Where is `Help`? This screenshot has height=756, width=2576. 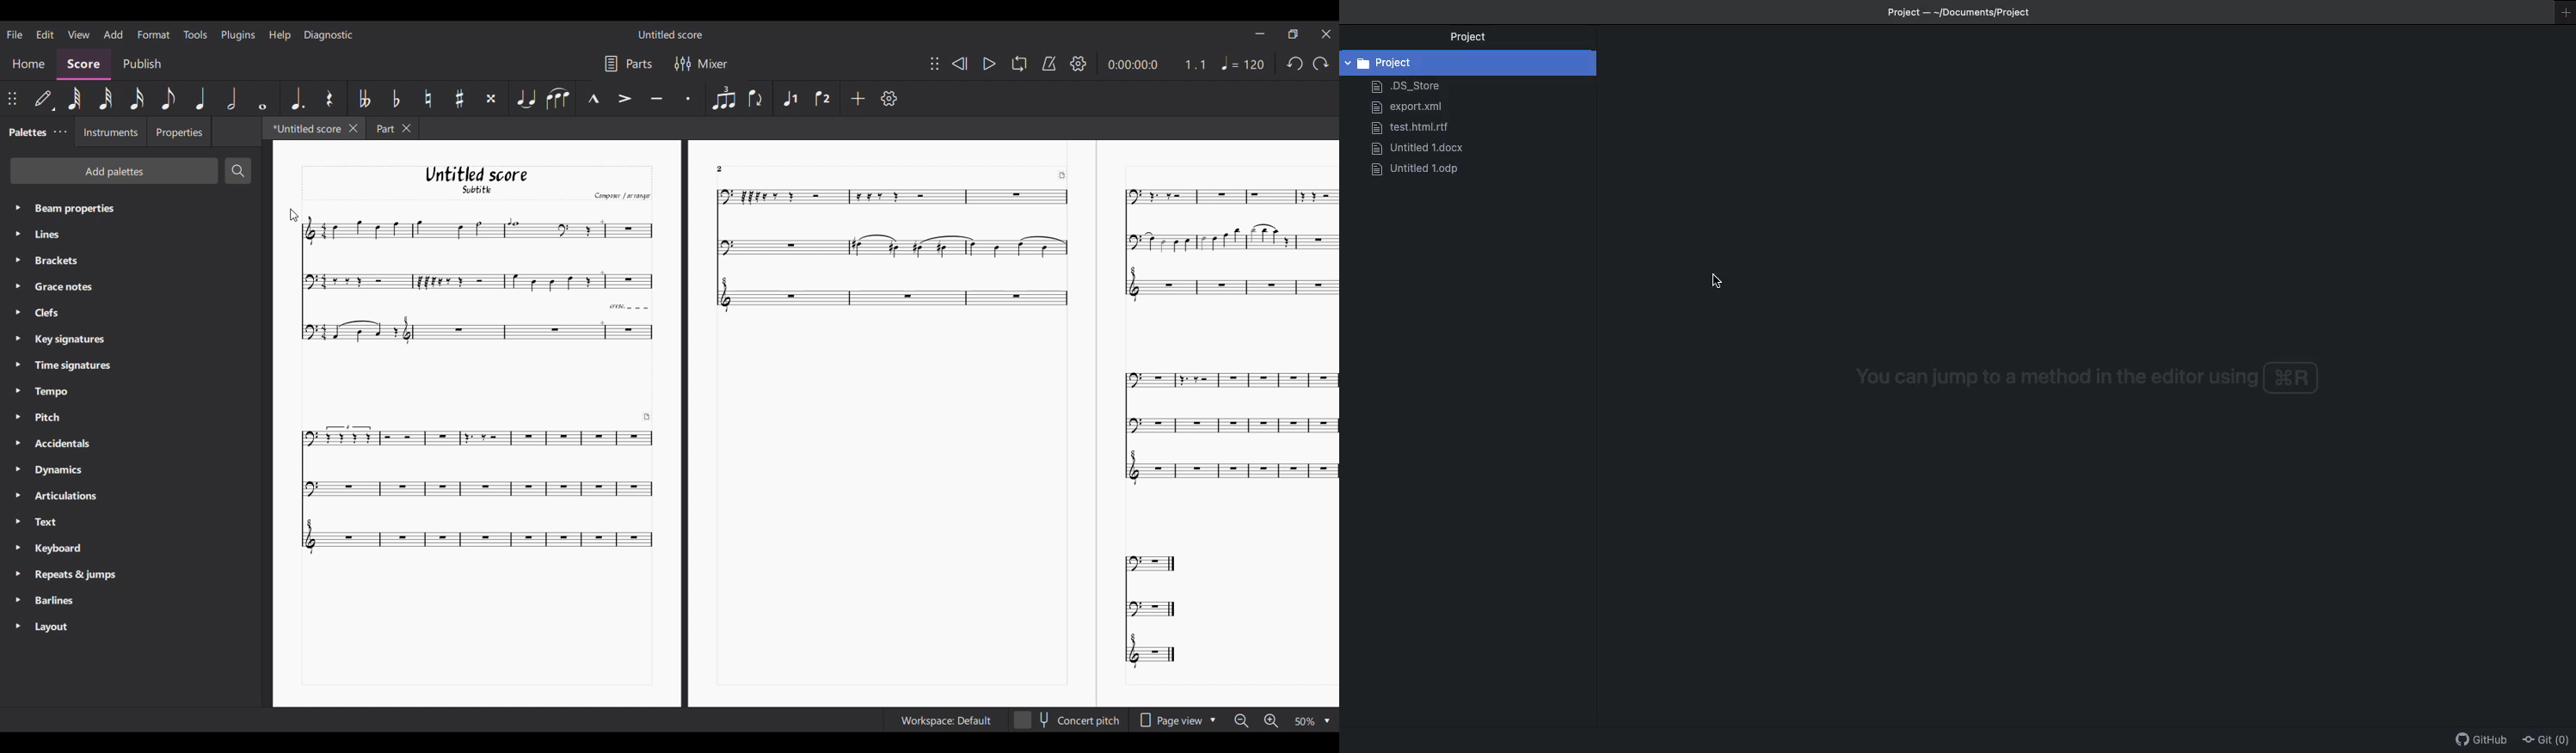 Help is located at coordinates (279, 36).